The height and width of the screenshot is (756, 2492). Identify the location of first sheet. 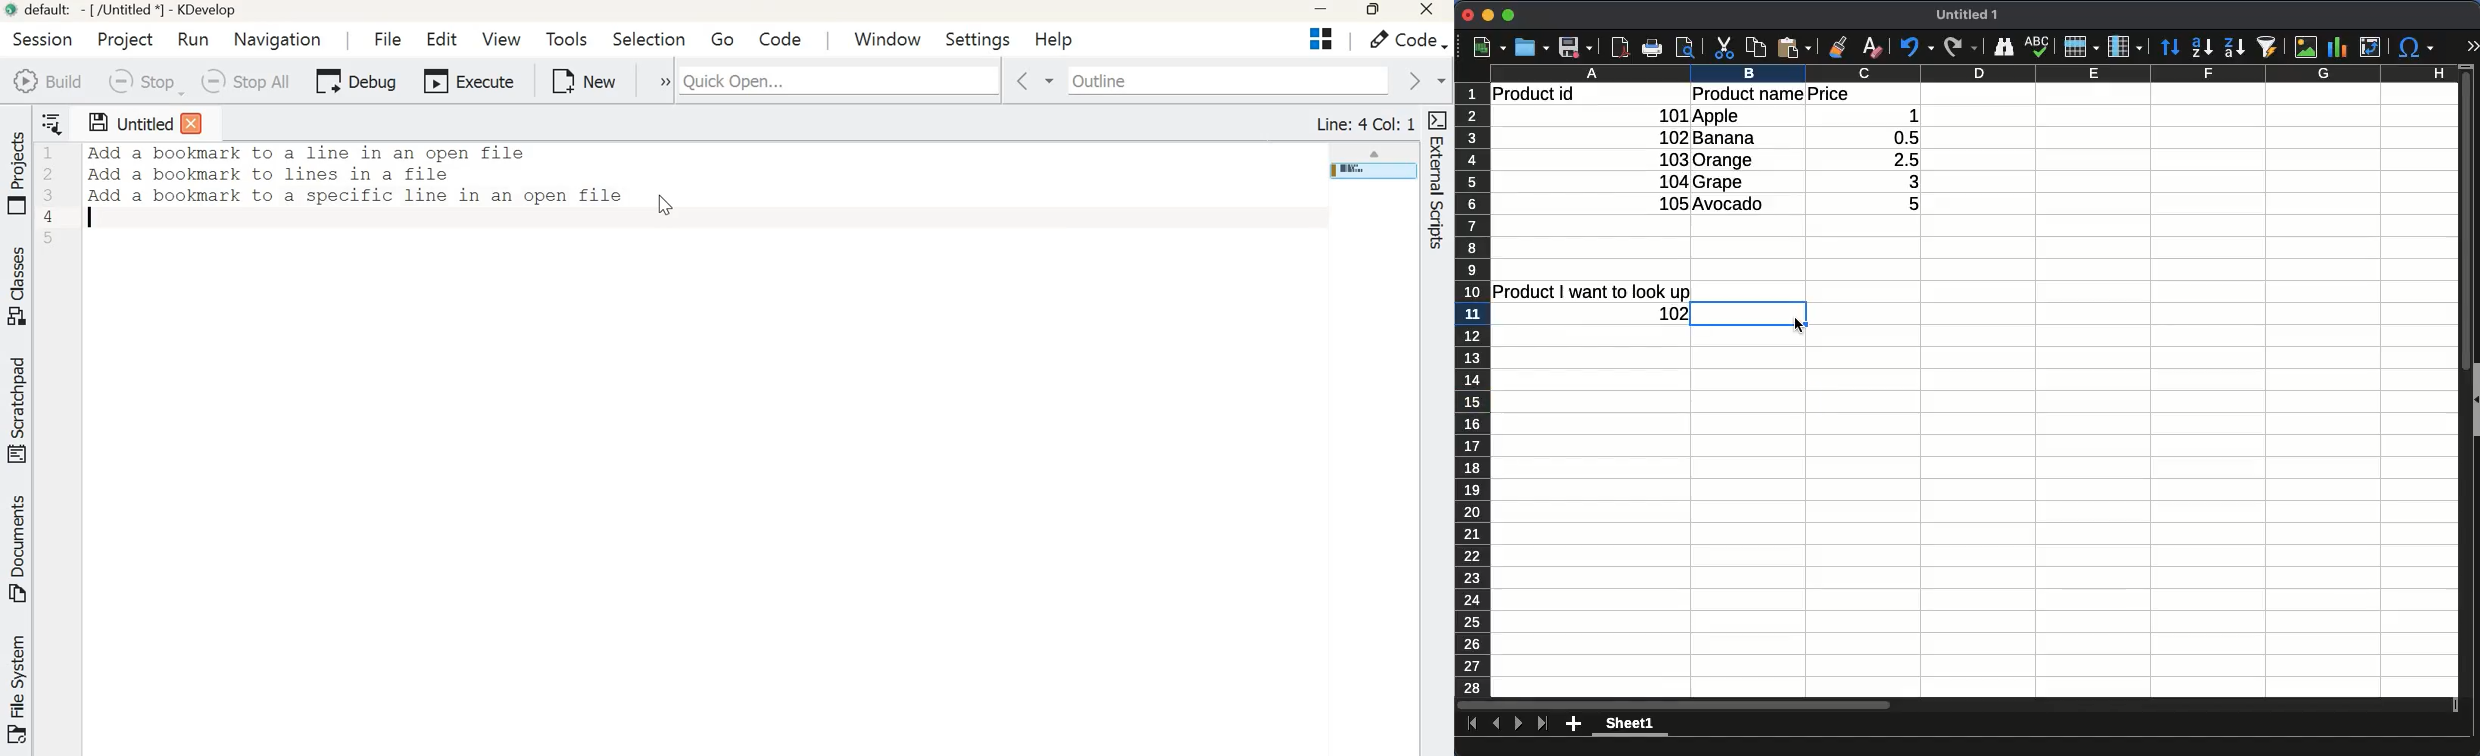
(1473, 724).